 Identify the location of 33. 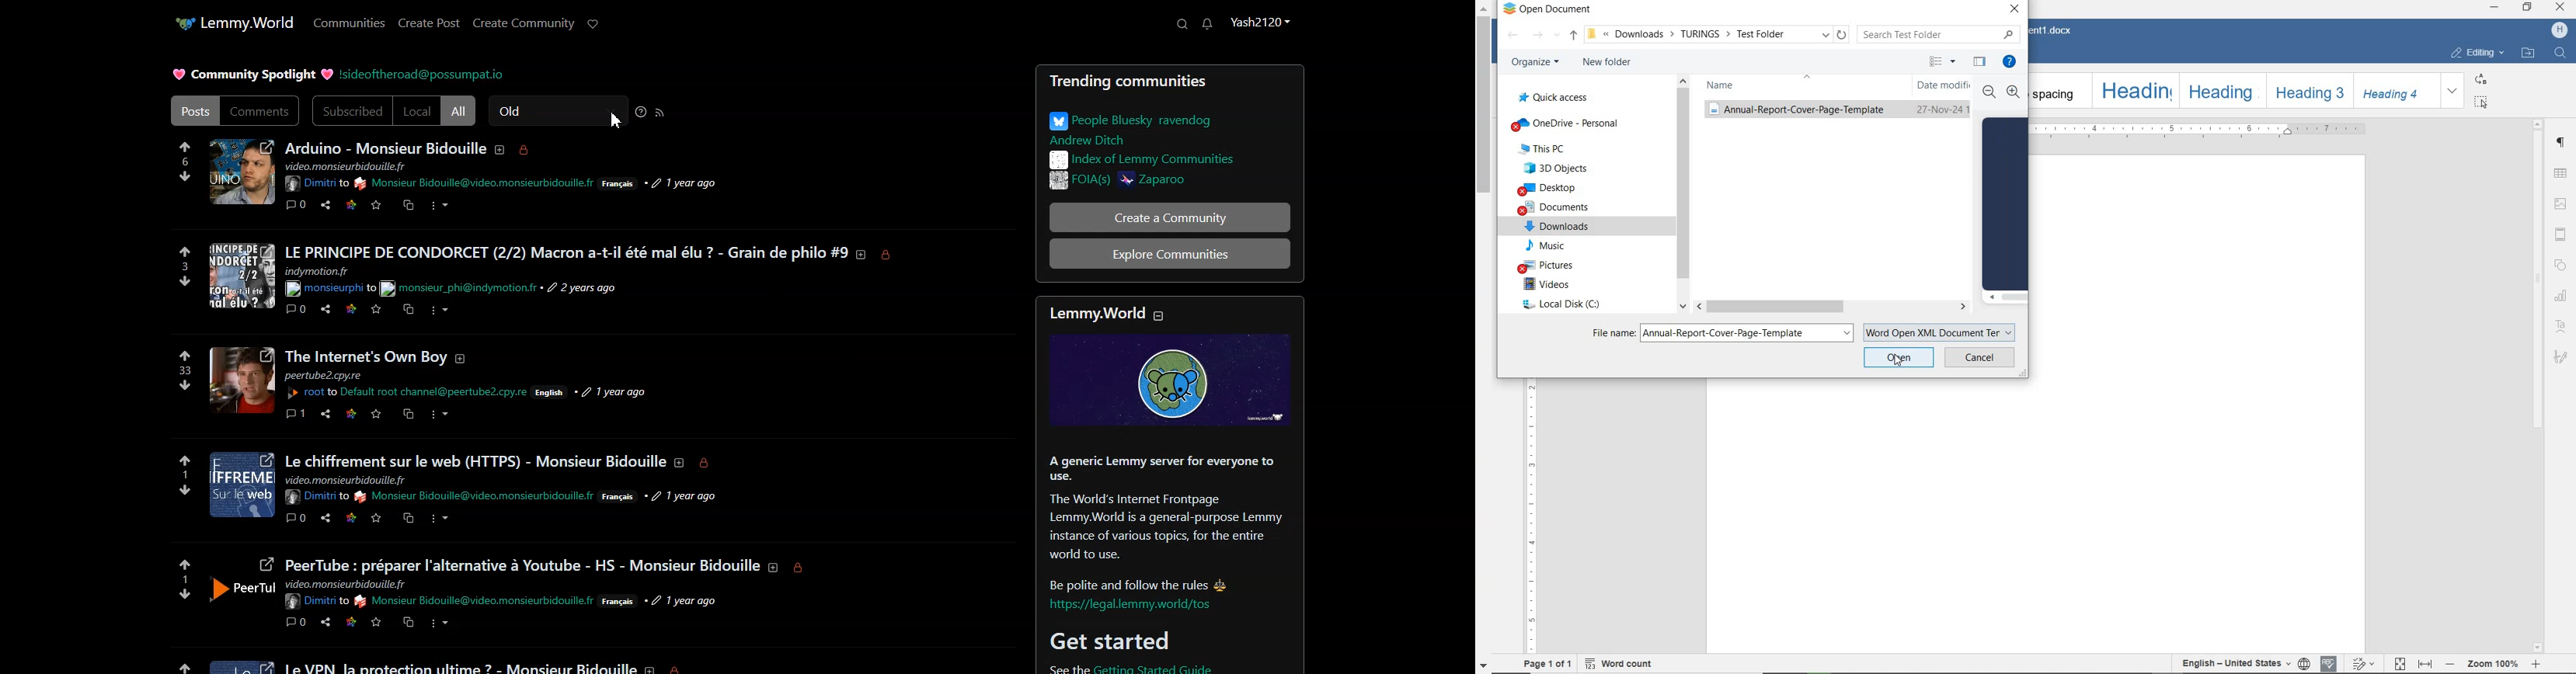
(187, 370).